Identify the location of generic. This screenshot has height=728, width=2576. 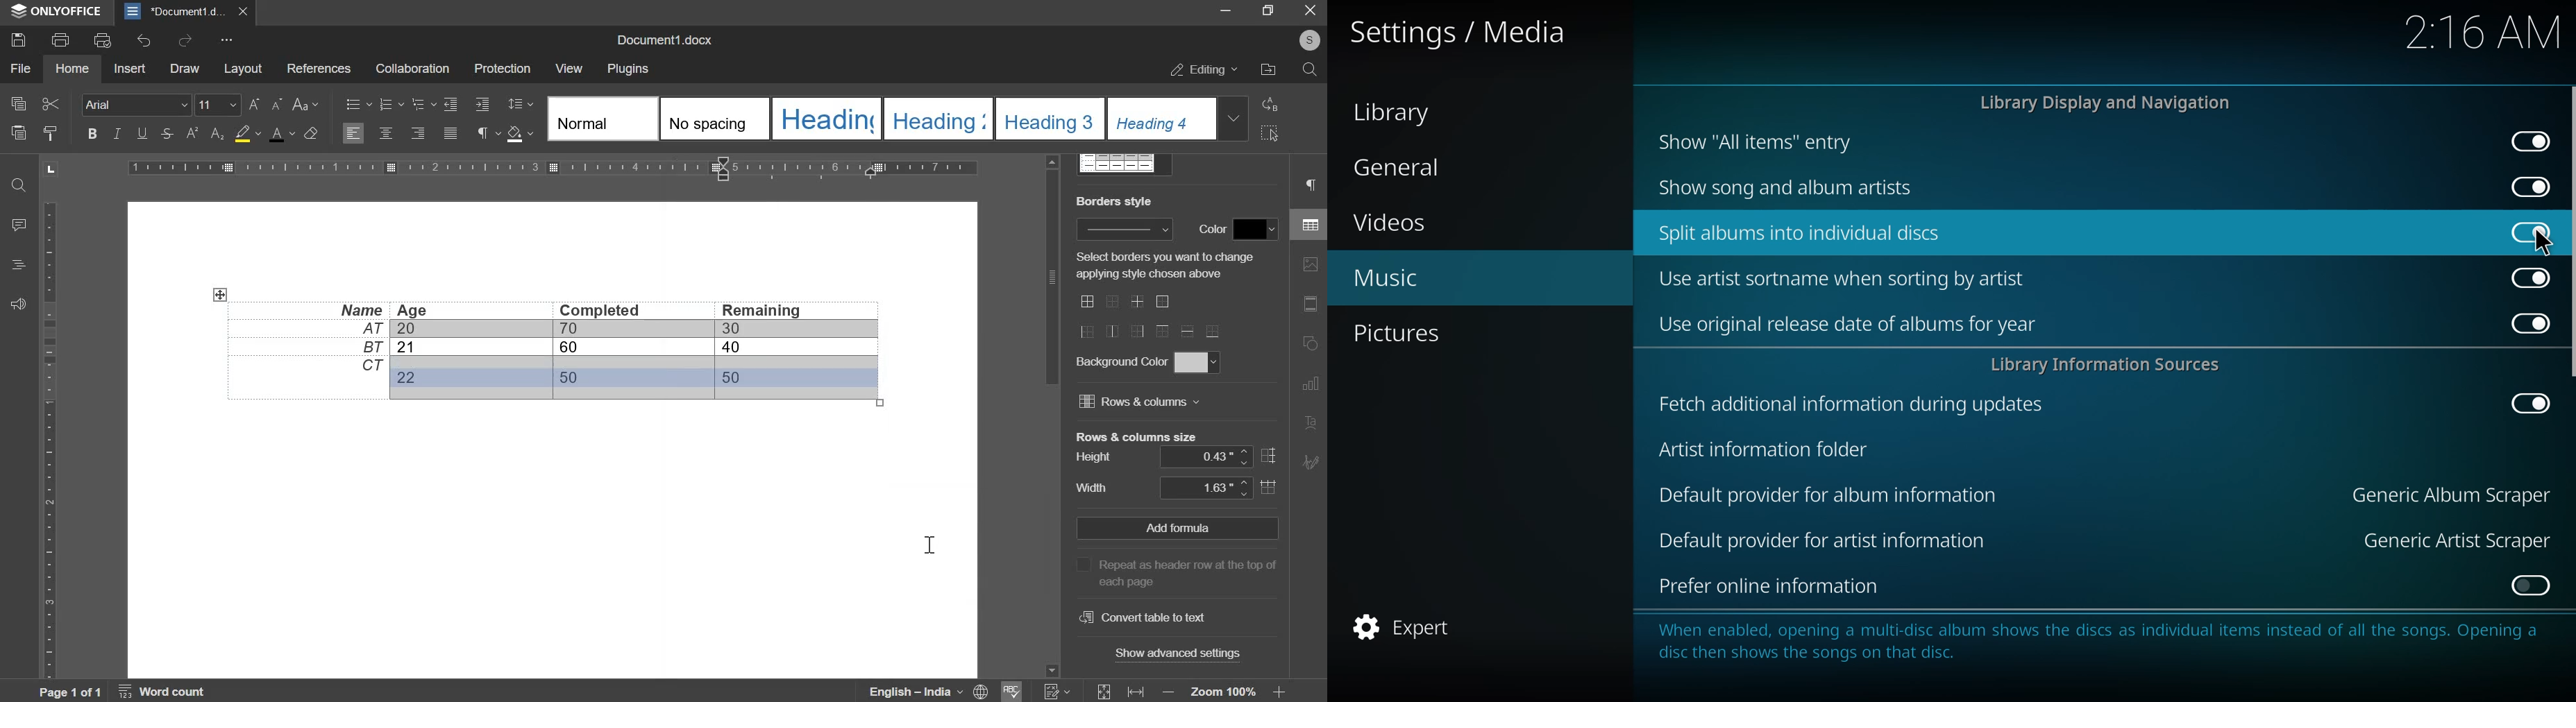
(2448, 540).